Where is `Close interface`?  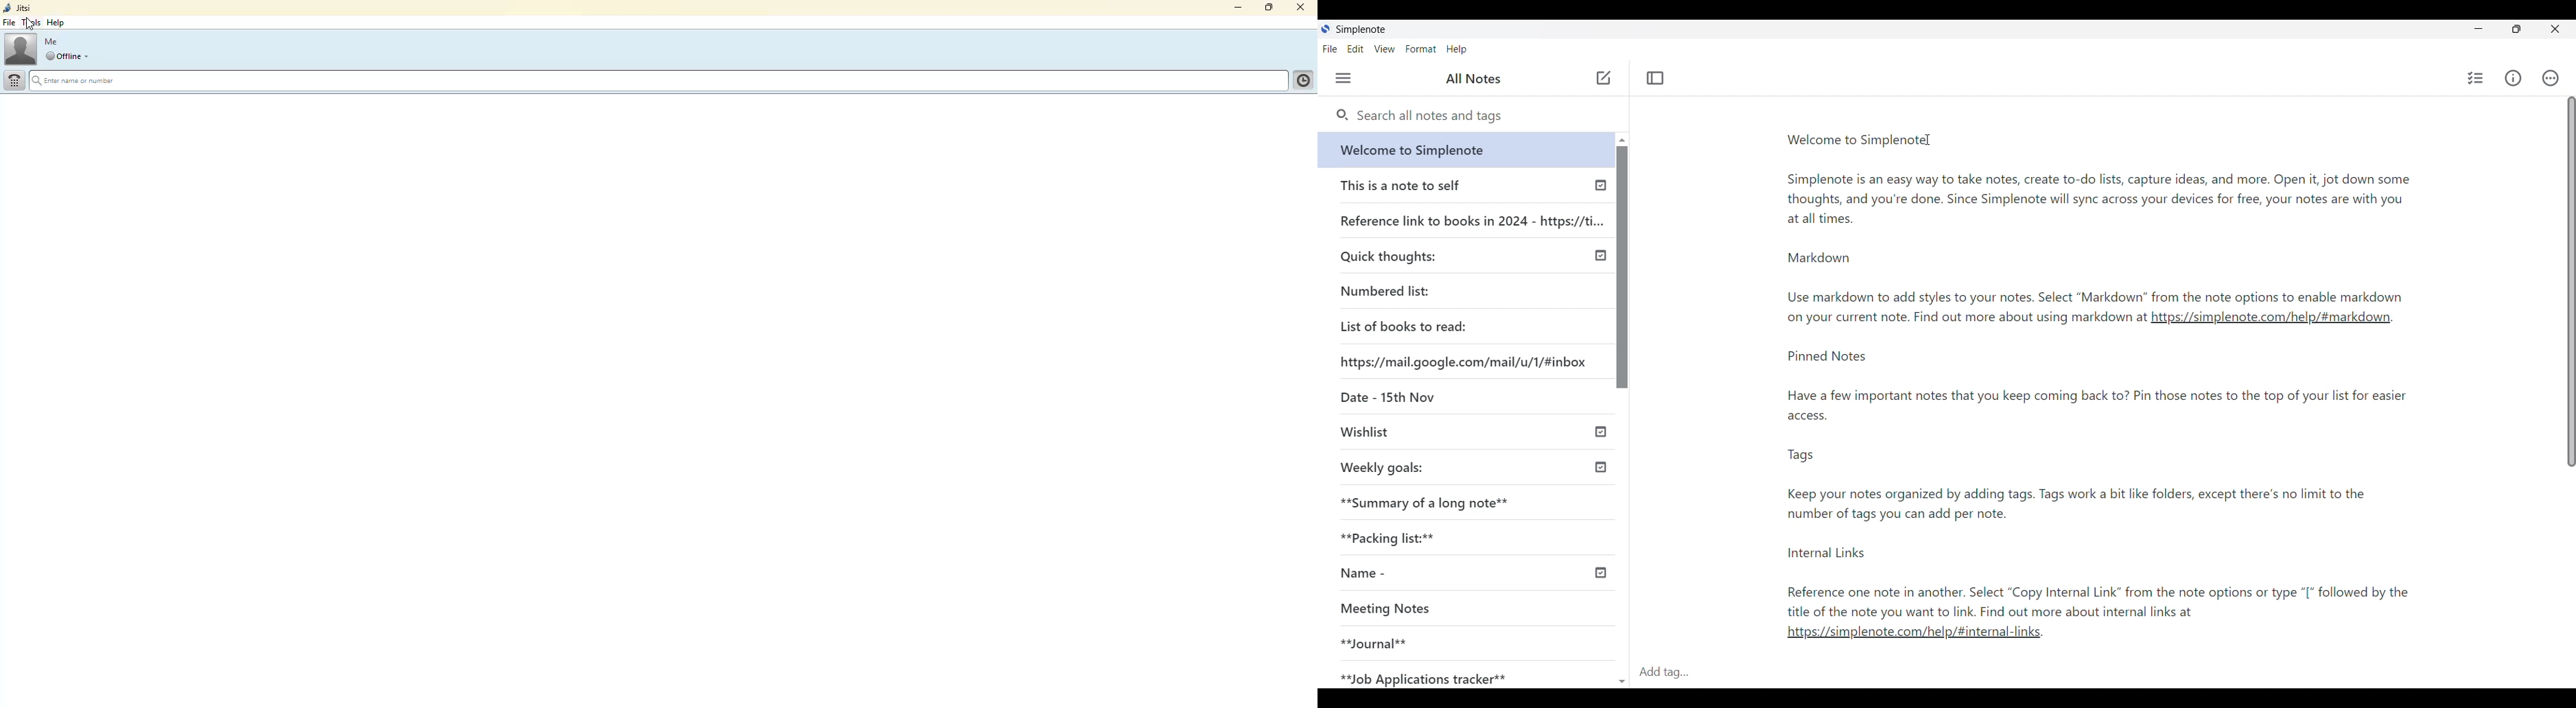 Close interface is located at coordinates (2557, 31).